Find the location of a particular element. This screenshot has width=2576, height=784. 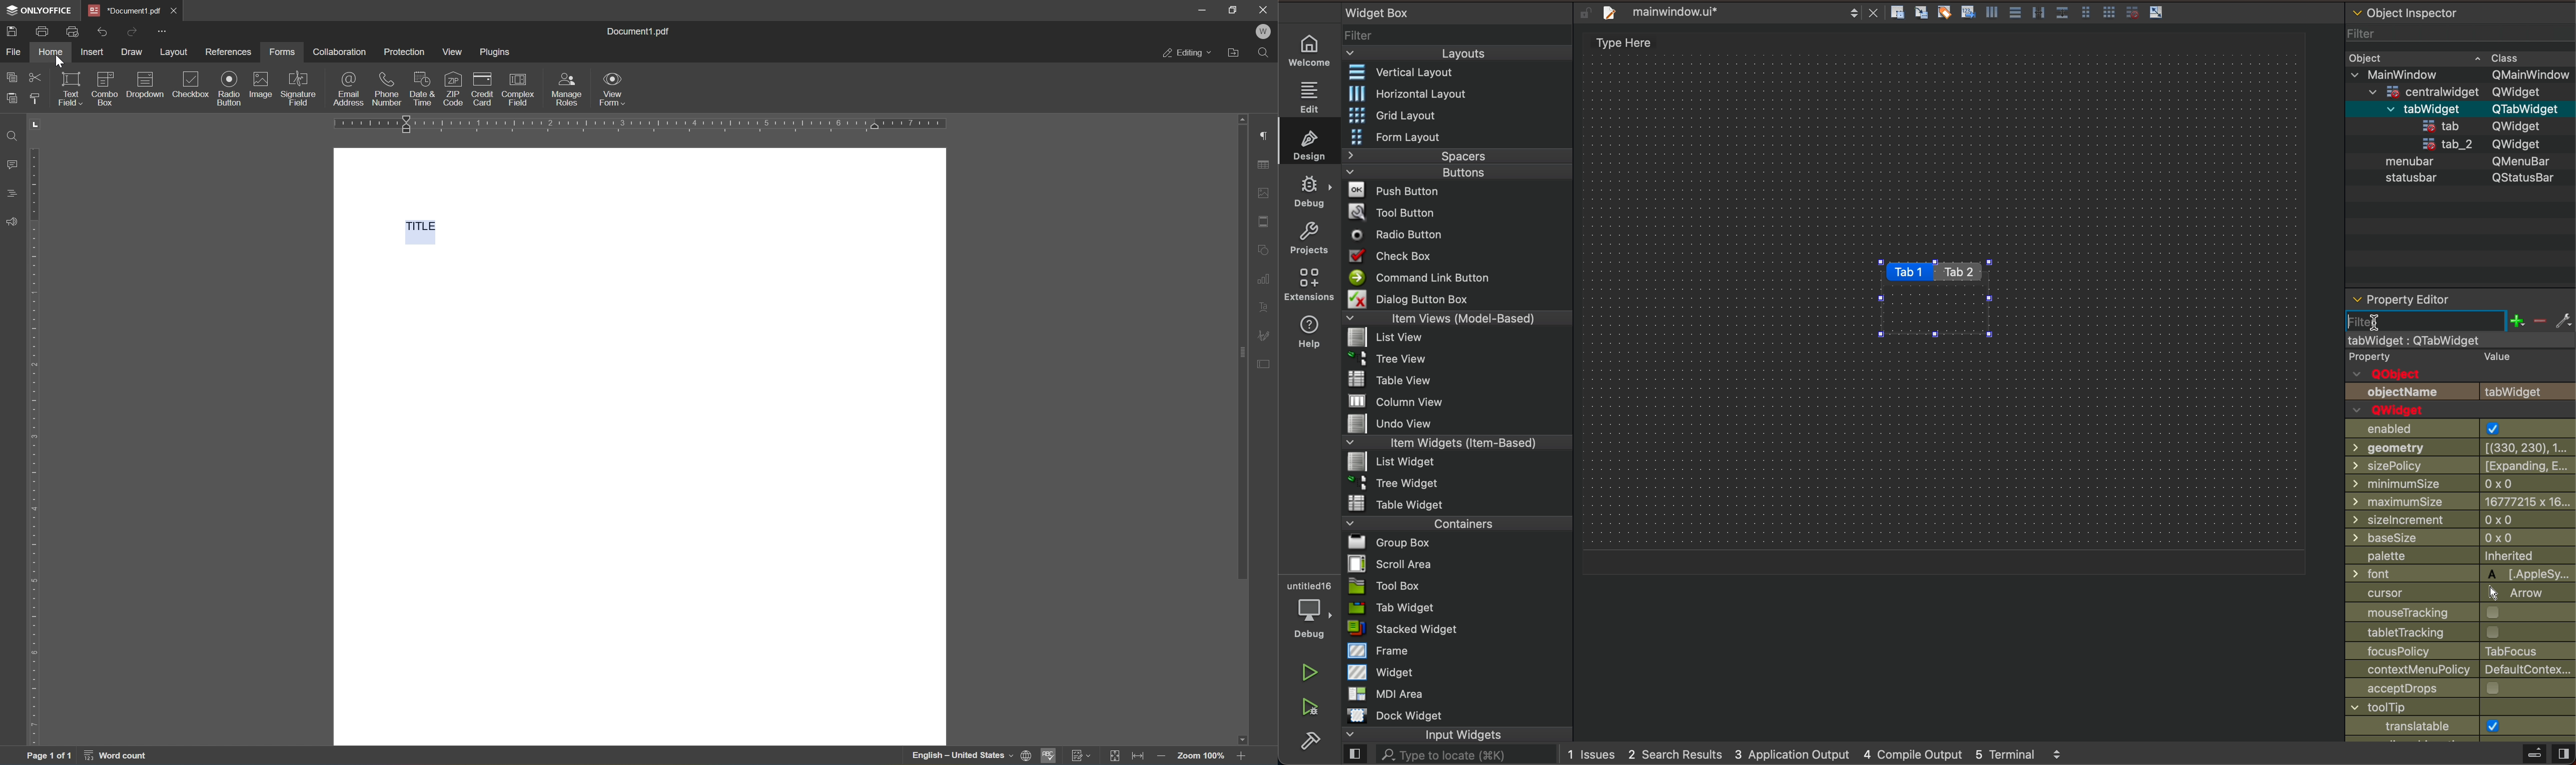

min size is located at coordinates (2462, 485).